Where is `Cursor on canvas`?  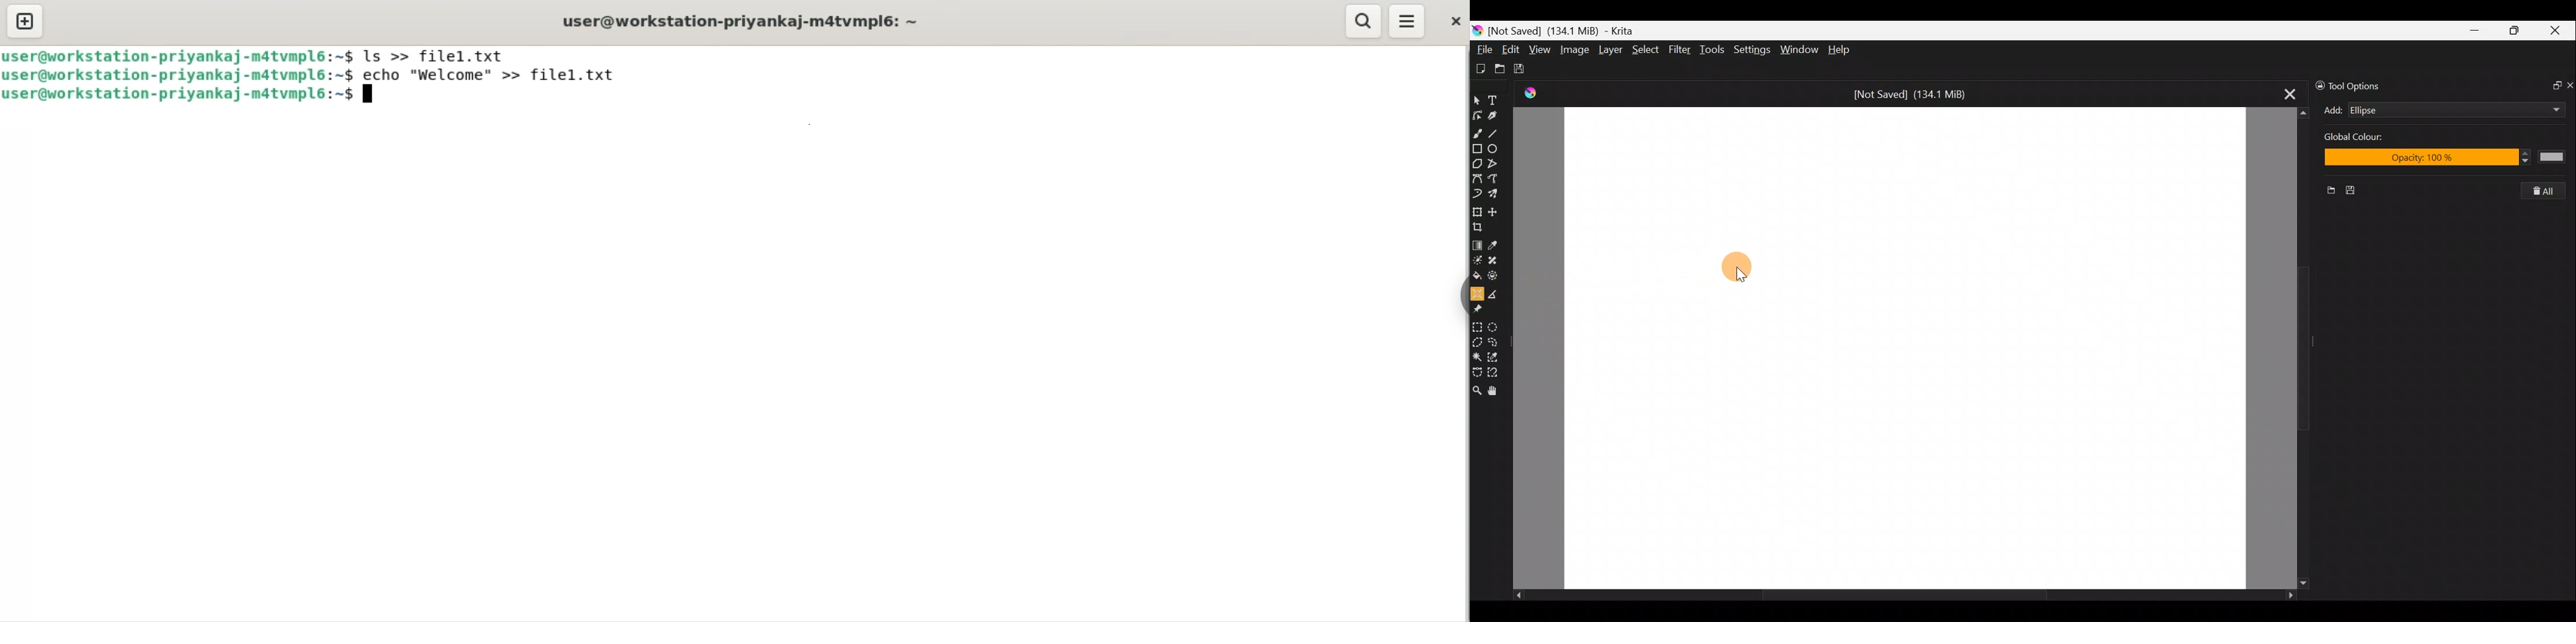 Cursor on canvas is located at coordinates (1740, 266).